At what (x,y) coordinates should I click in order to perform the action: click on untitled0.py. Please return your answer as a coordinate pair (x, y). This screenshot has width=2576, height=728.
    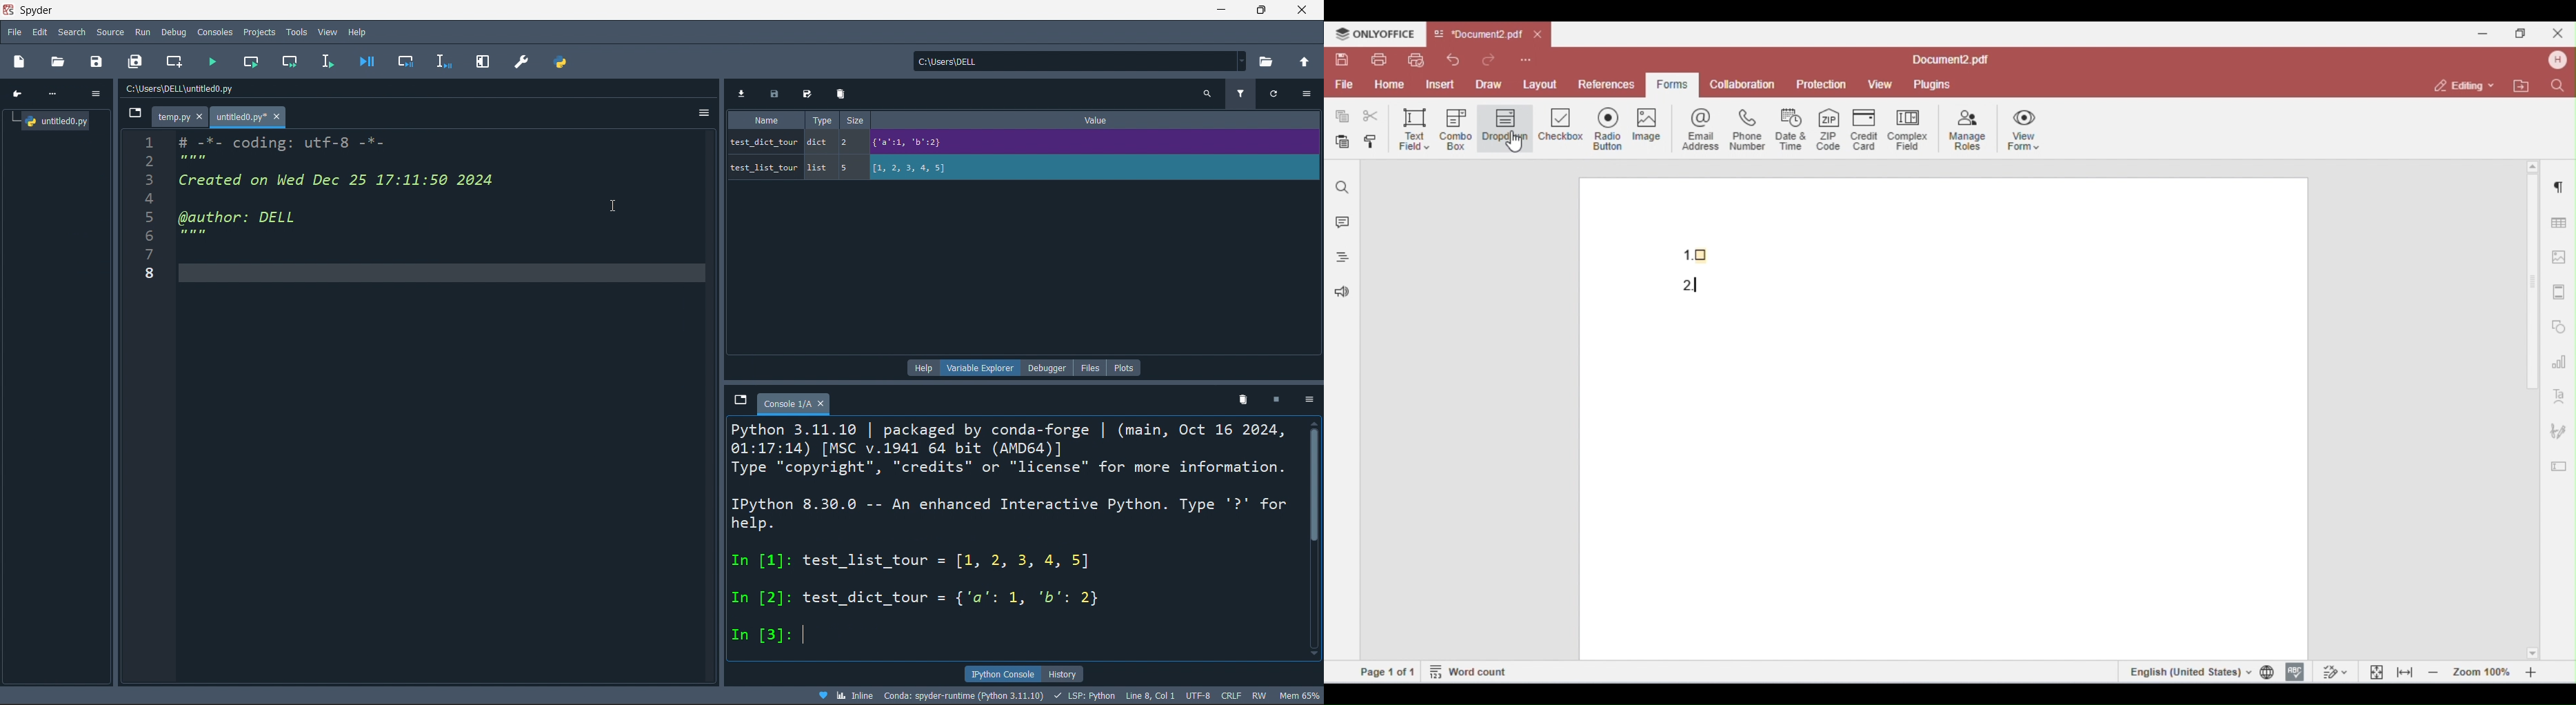
    Looking at the image, I should click on (49, 121).